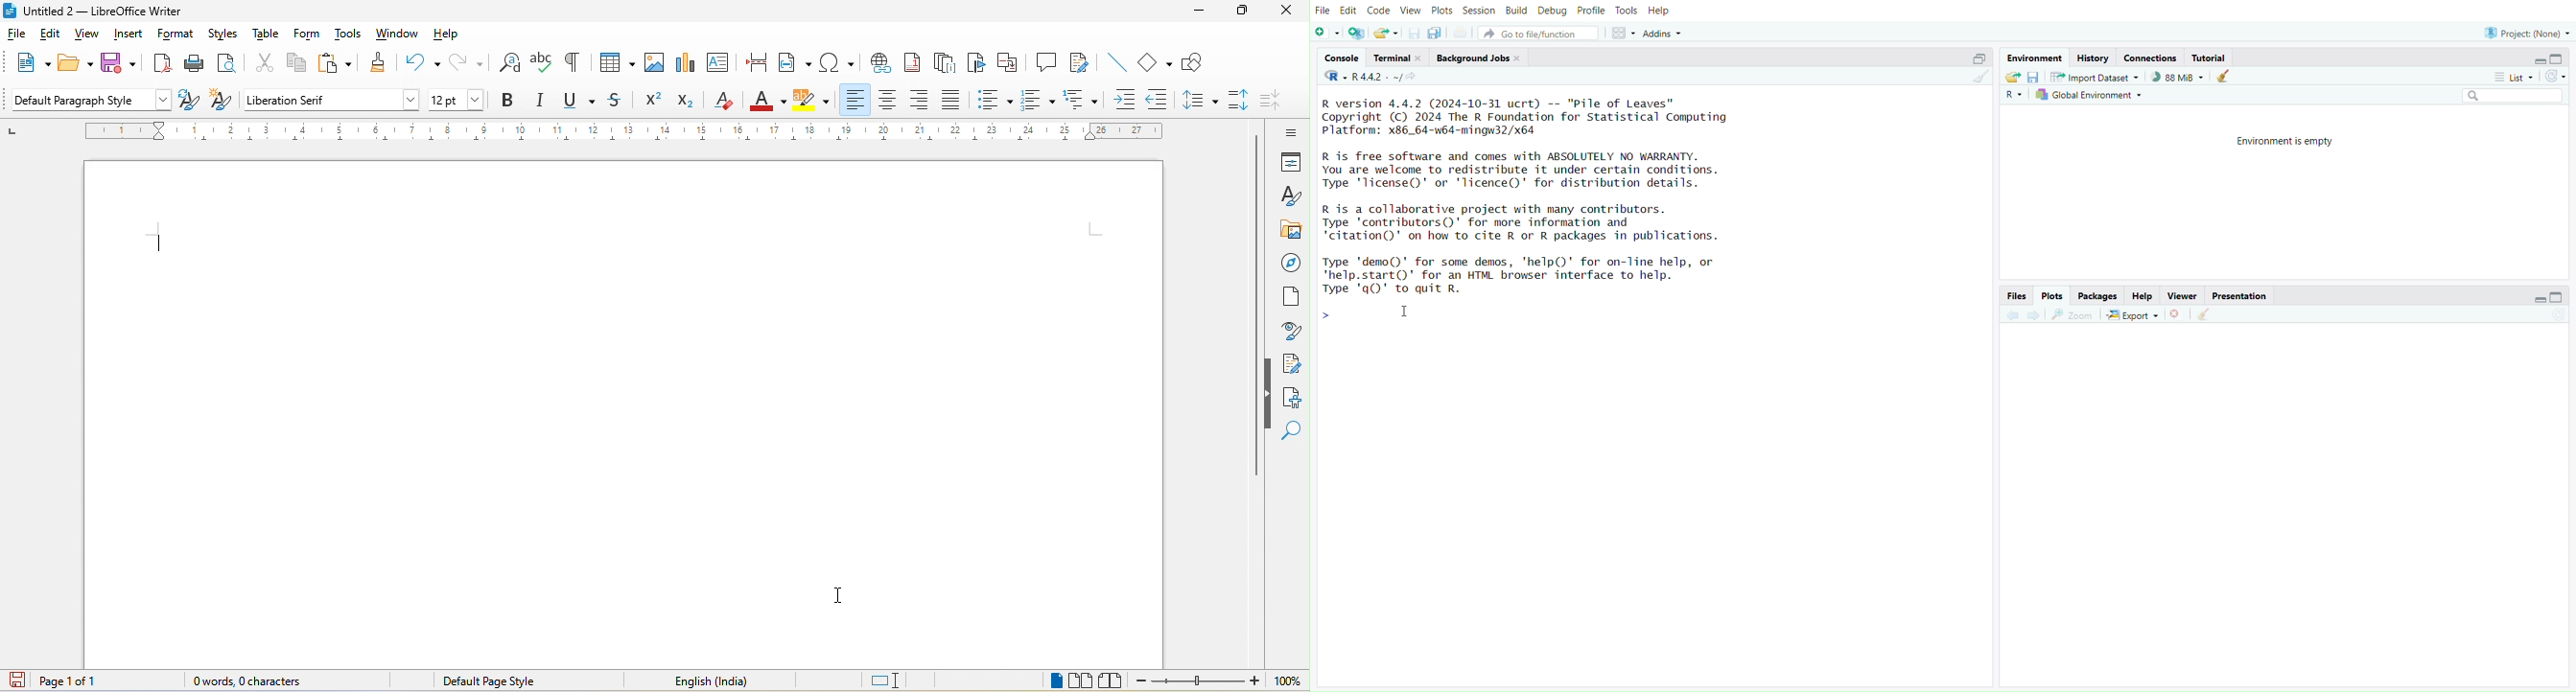  Describe the element at coordinates (1240, 103) in the screenshot. I see `increase paragraph spacing` at that location.